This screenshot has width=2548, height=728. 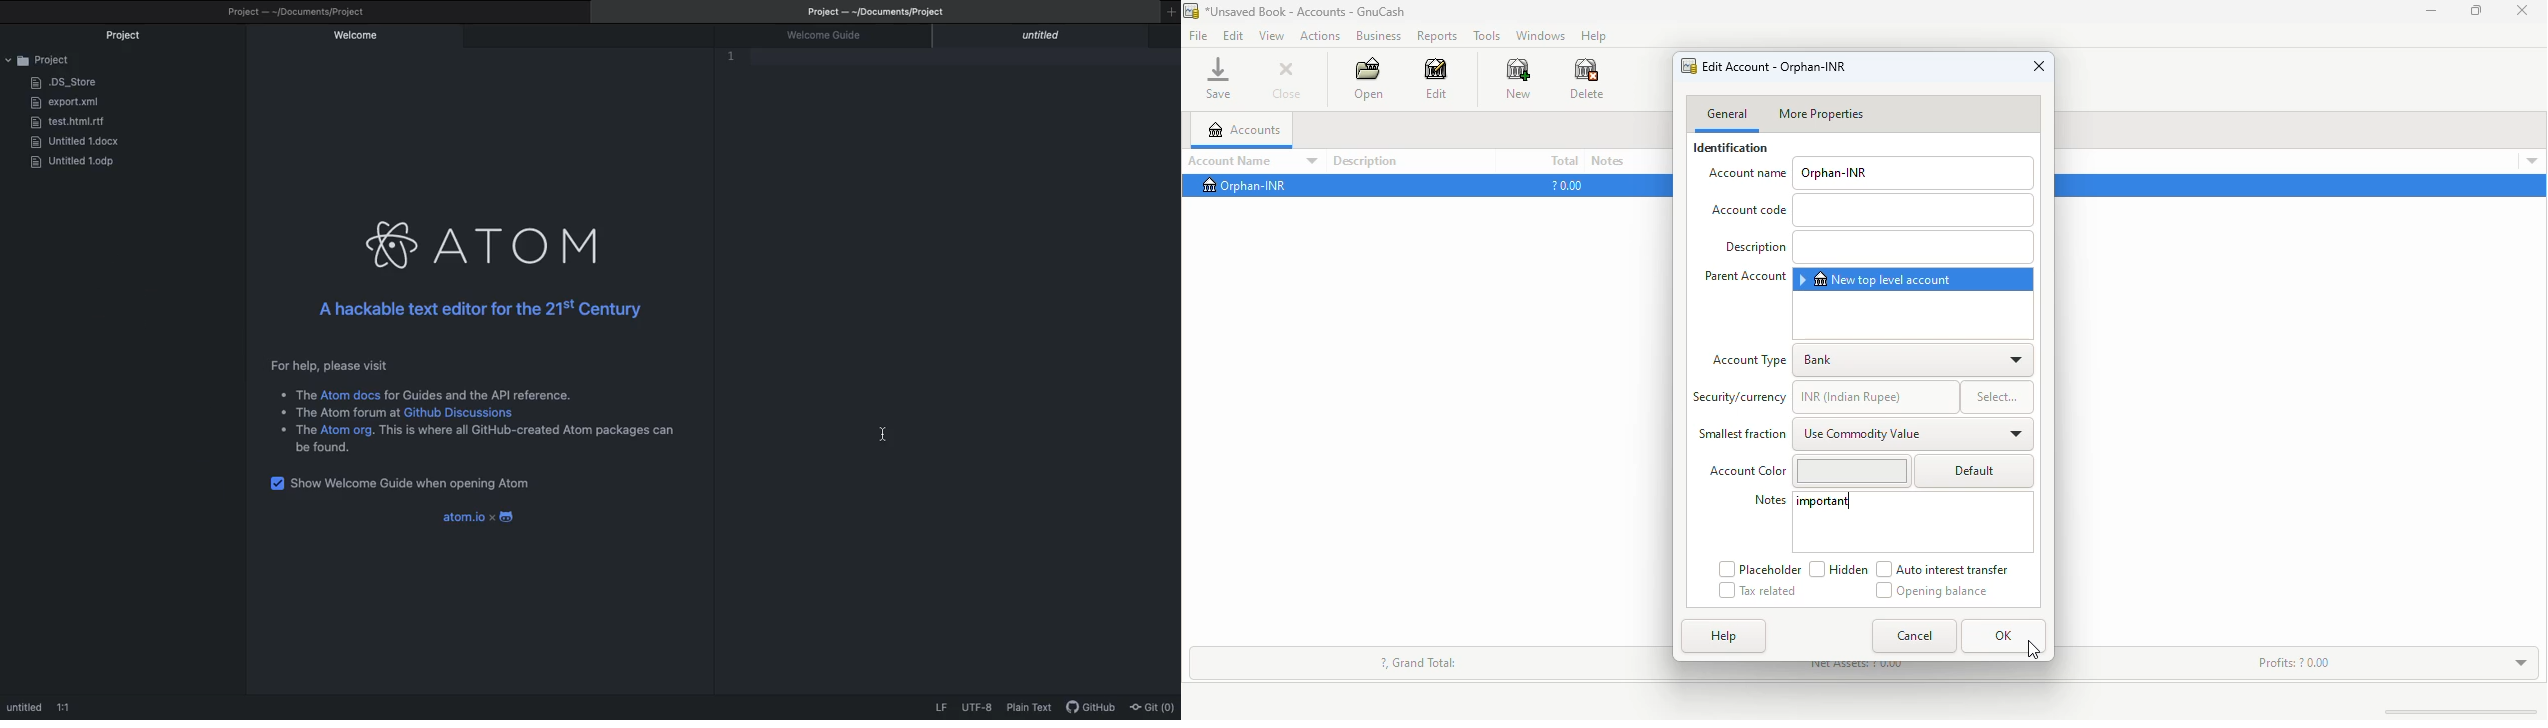 I want to click on auto interest transfer, so click(x=1943, y=569).